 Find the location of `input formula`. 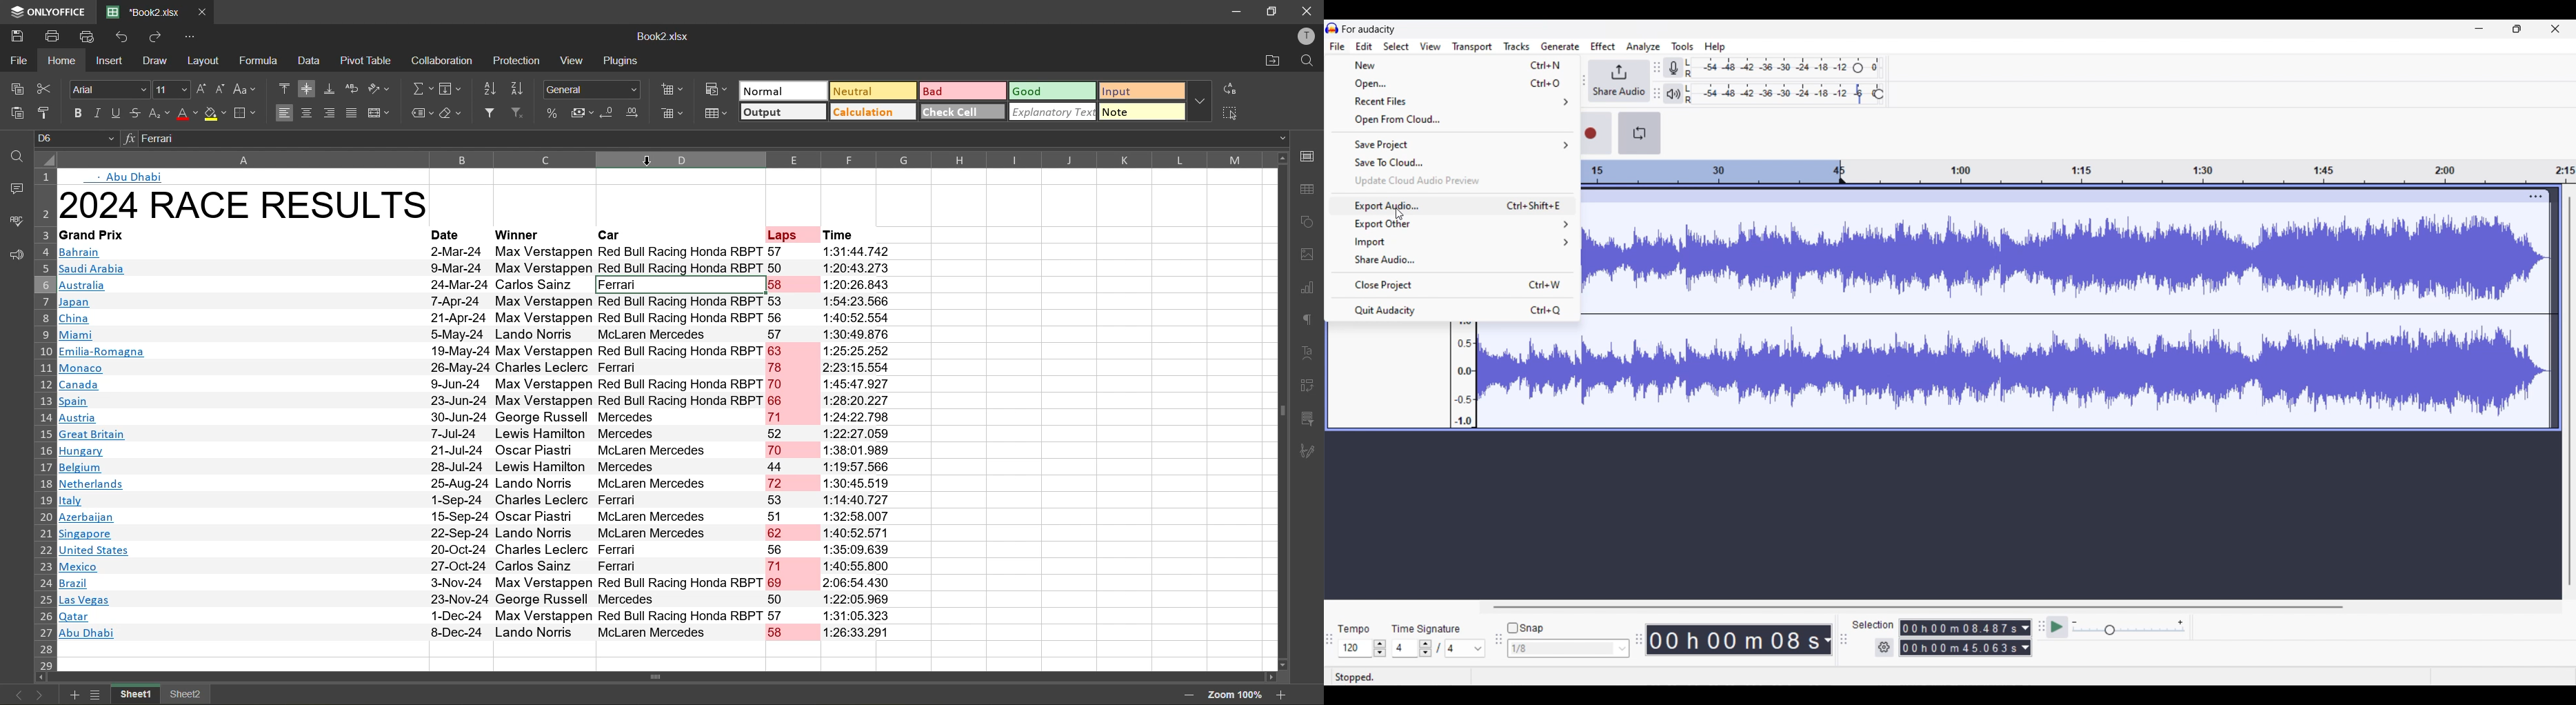

input formula is located at coordinates (125, 139).